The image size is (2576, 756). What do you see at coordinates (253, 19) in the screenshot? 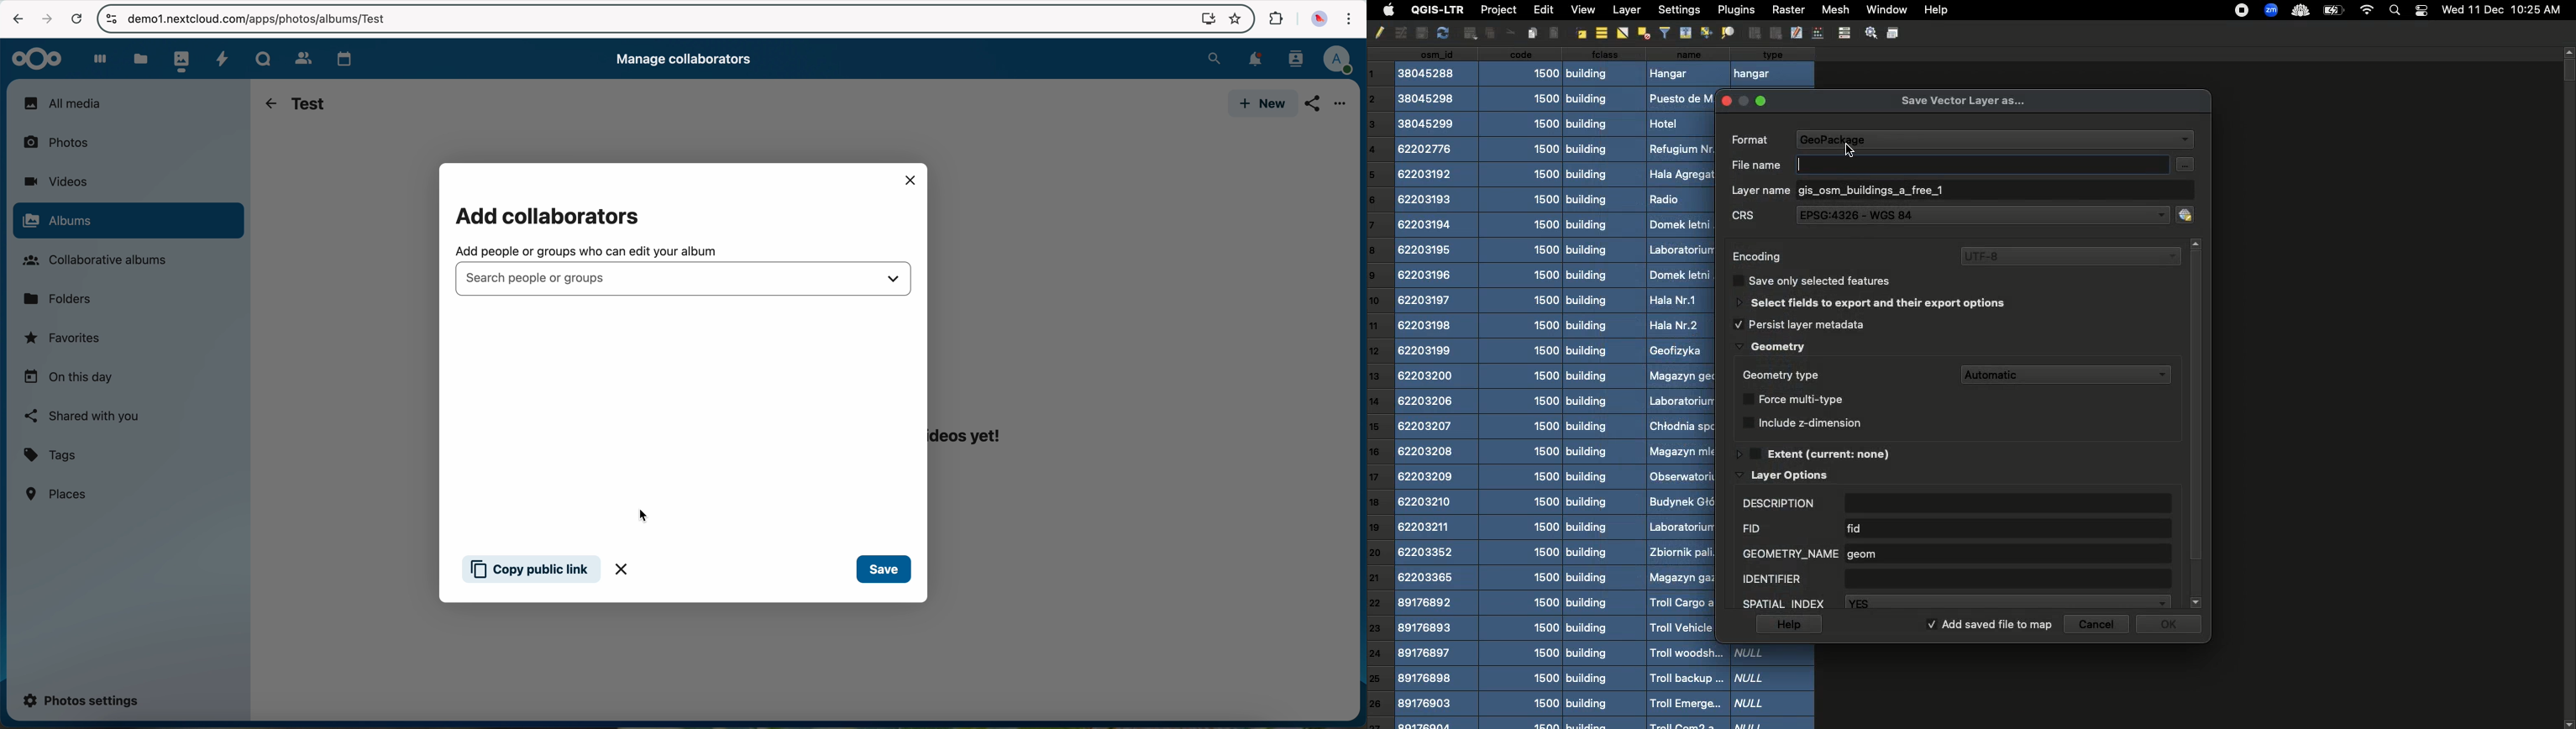
I see `url` at bounding box center [253, 19].